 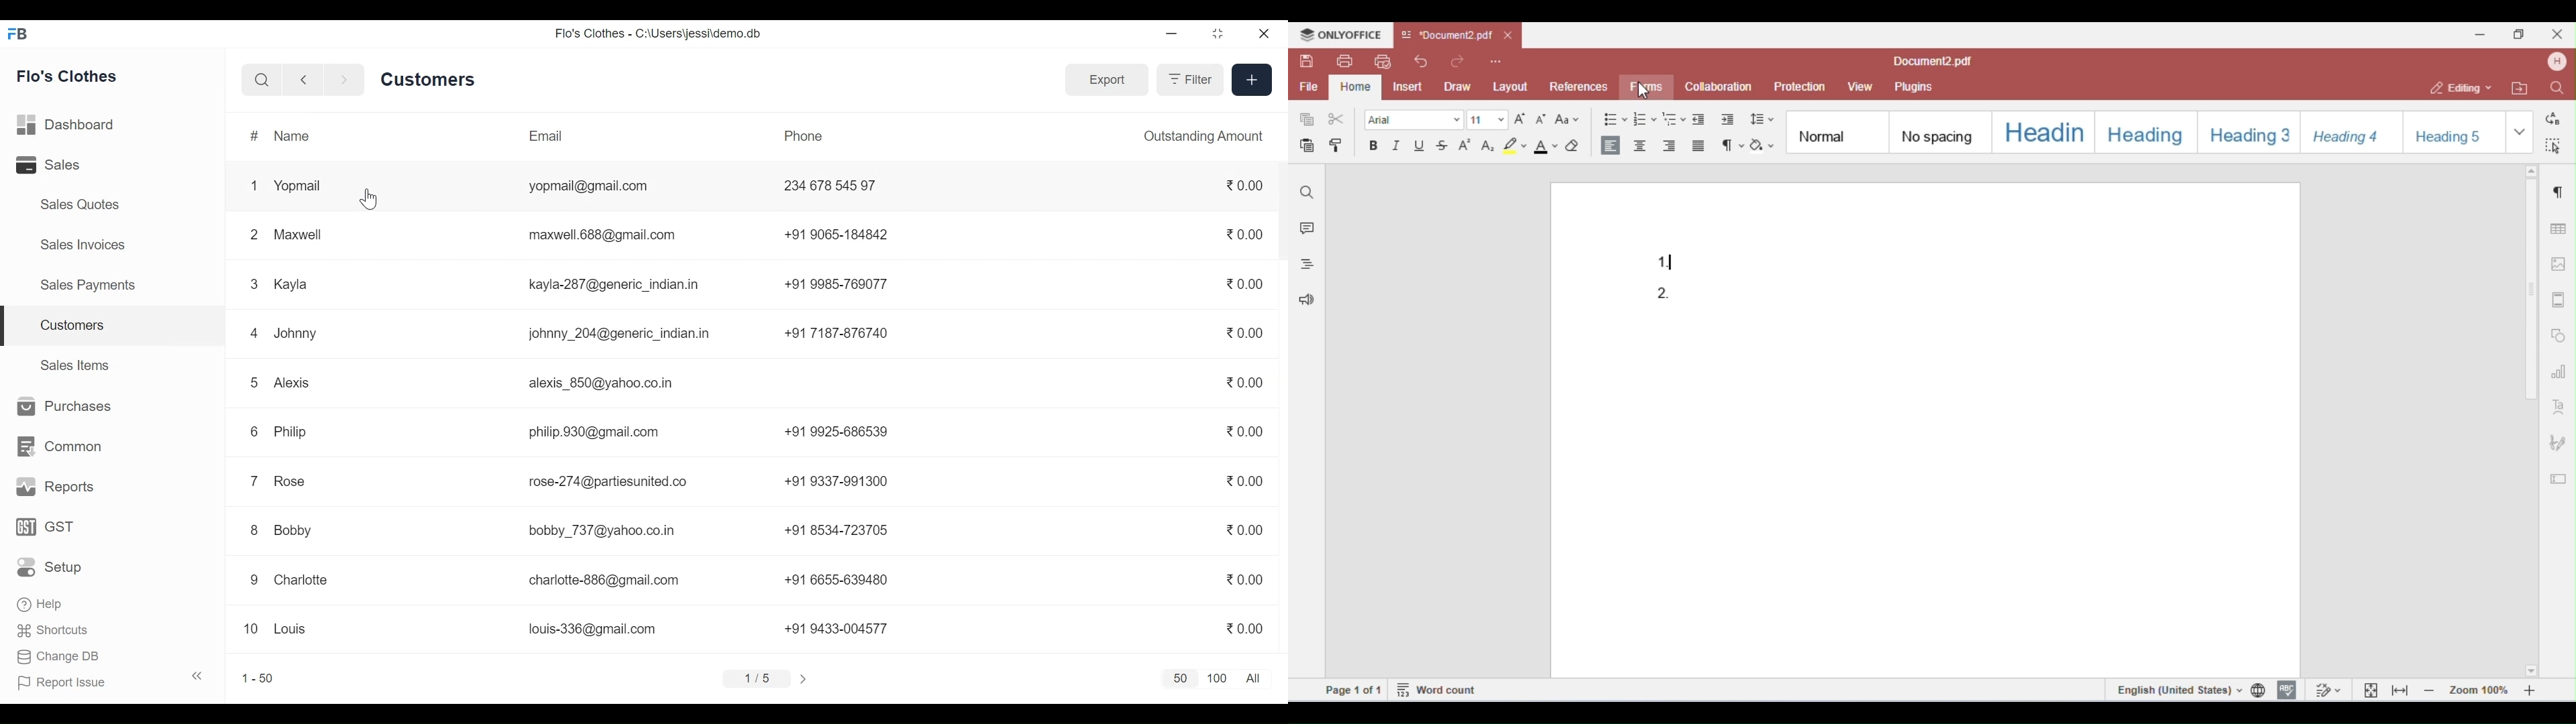 What do you see at coordinates (1248, 385) in the screenshot?
I see `0.00` at bounding box center [1248, 385].